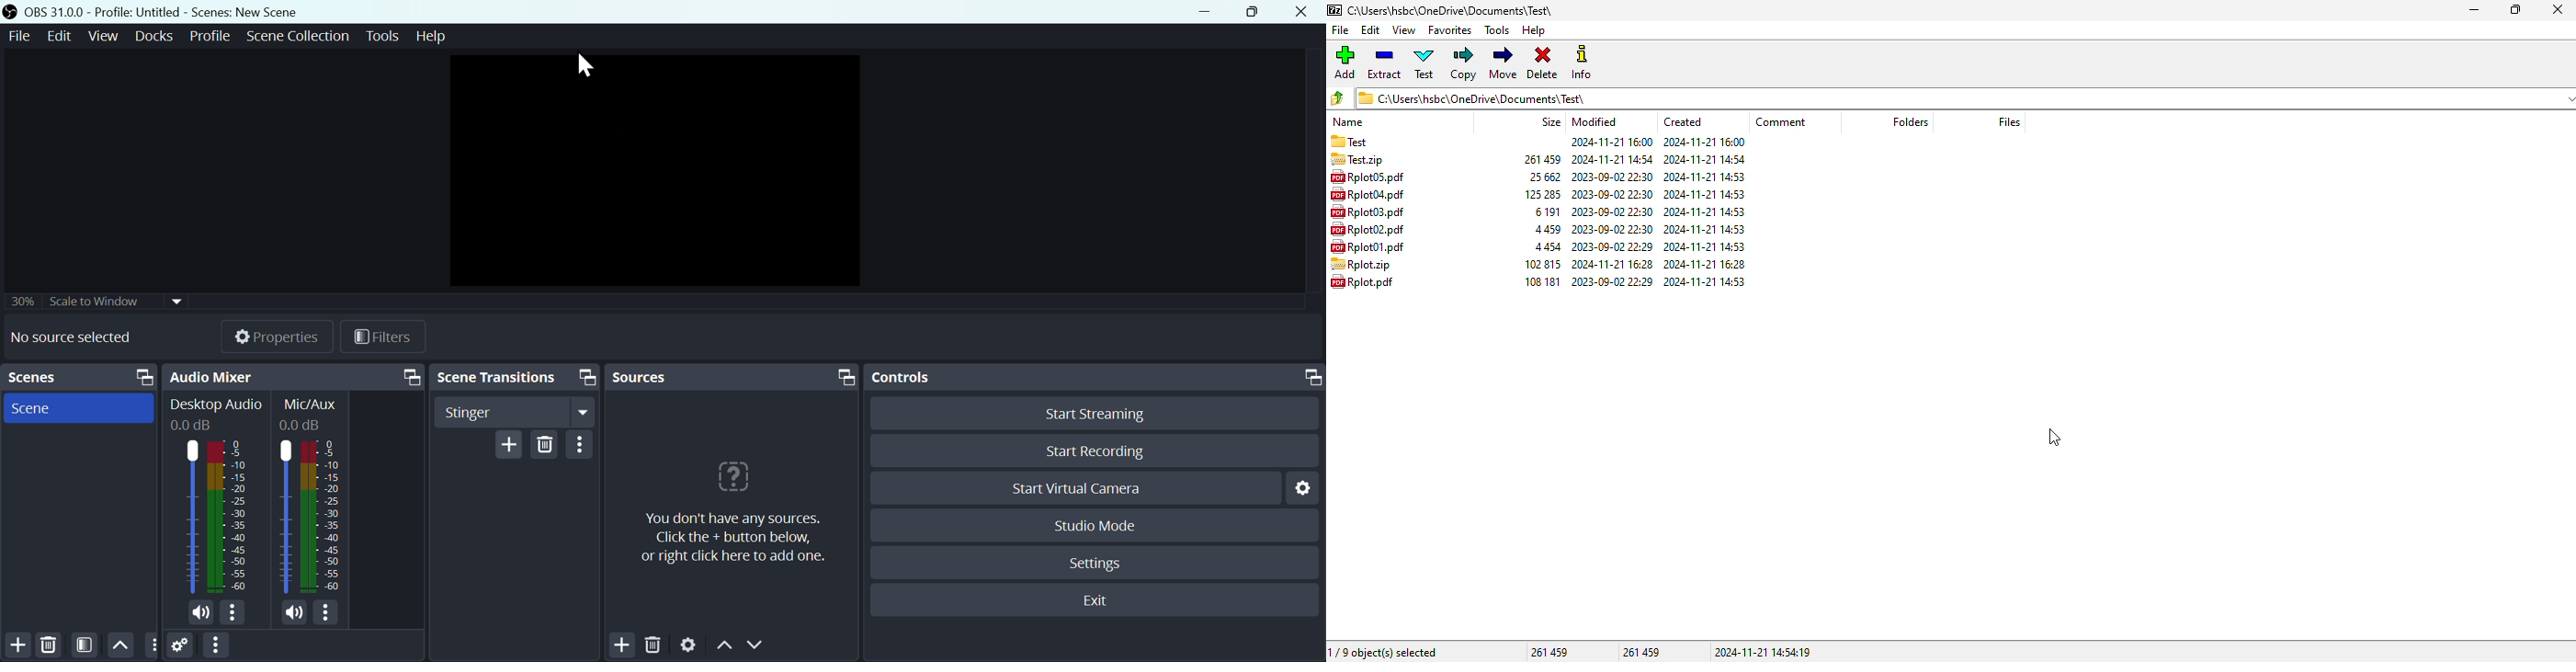  What do you see at coordinates (106, 35) in the screenshot?
I see `` at bounding box center [106, 35].